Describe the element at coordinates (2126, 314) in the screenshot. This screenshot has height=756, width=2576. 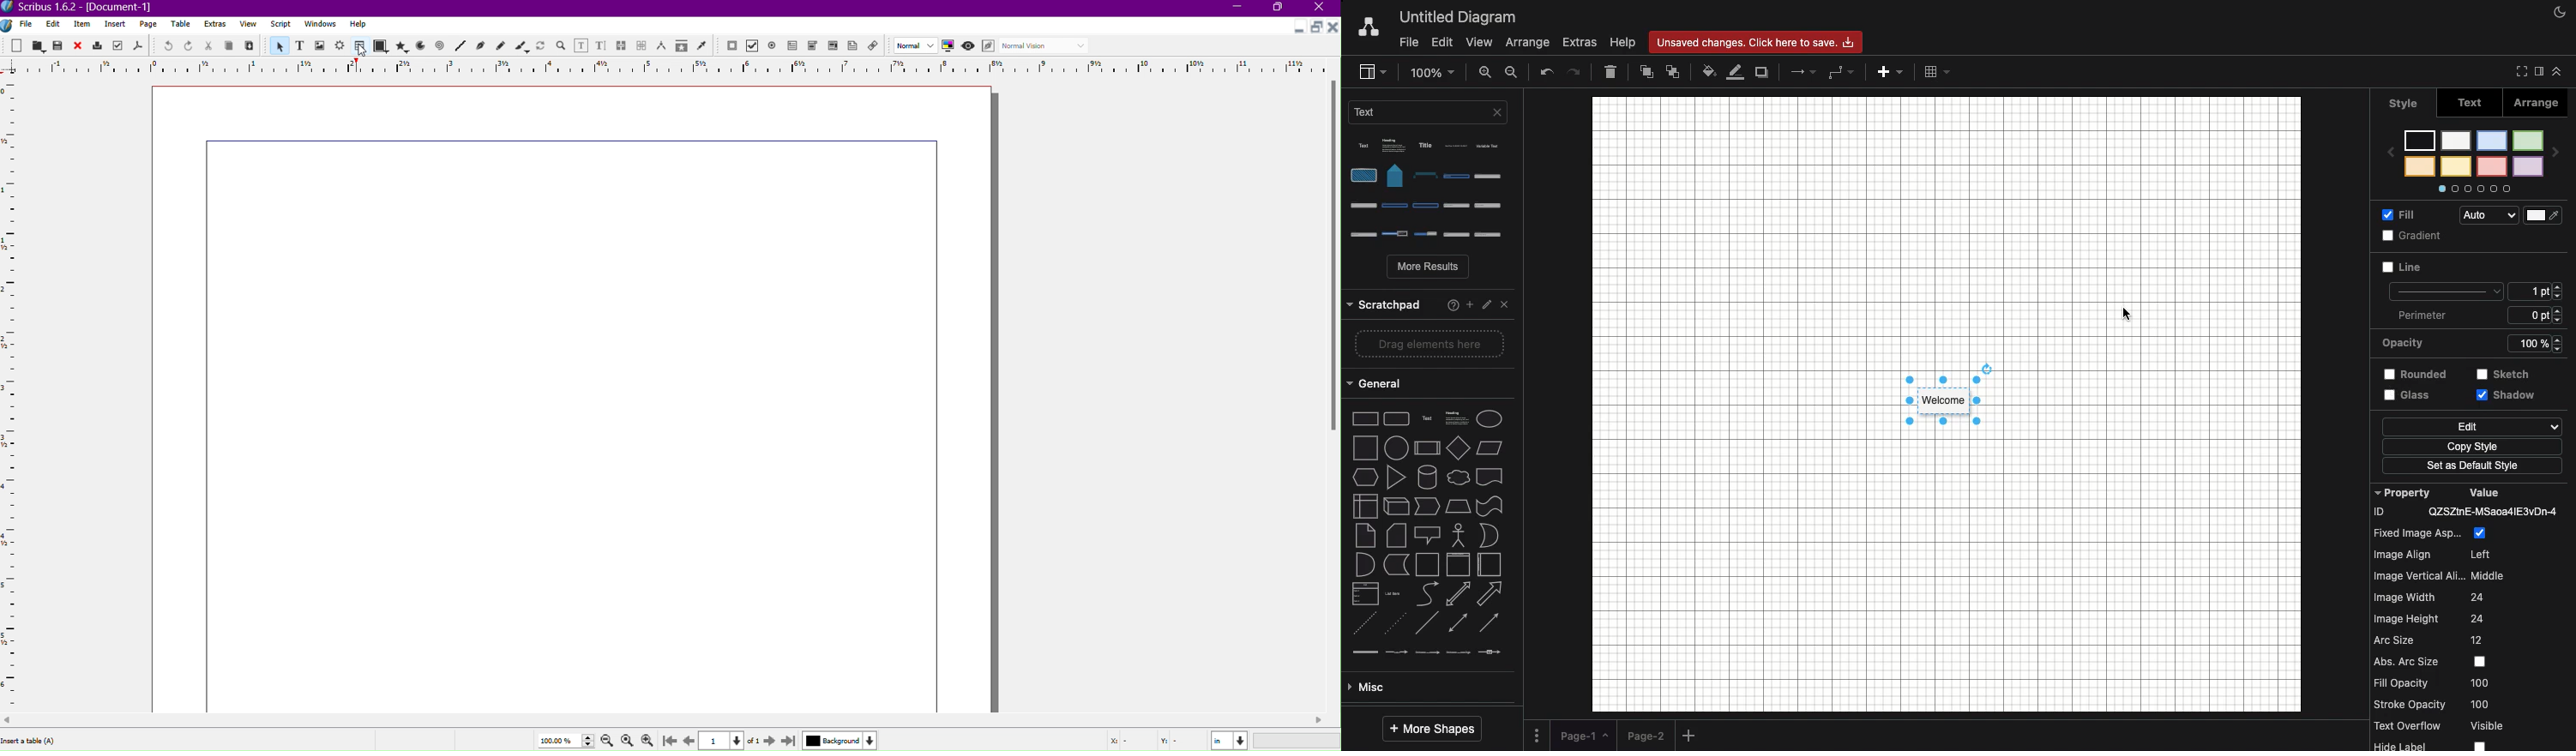
I see `Click` at that location.